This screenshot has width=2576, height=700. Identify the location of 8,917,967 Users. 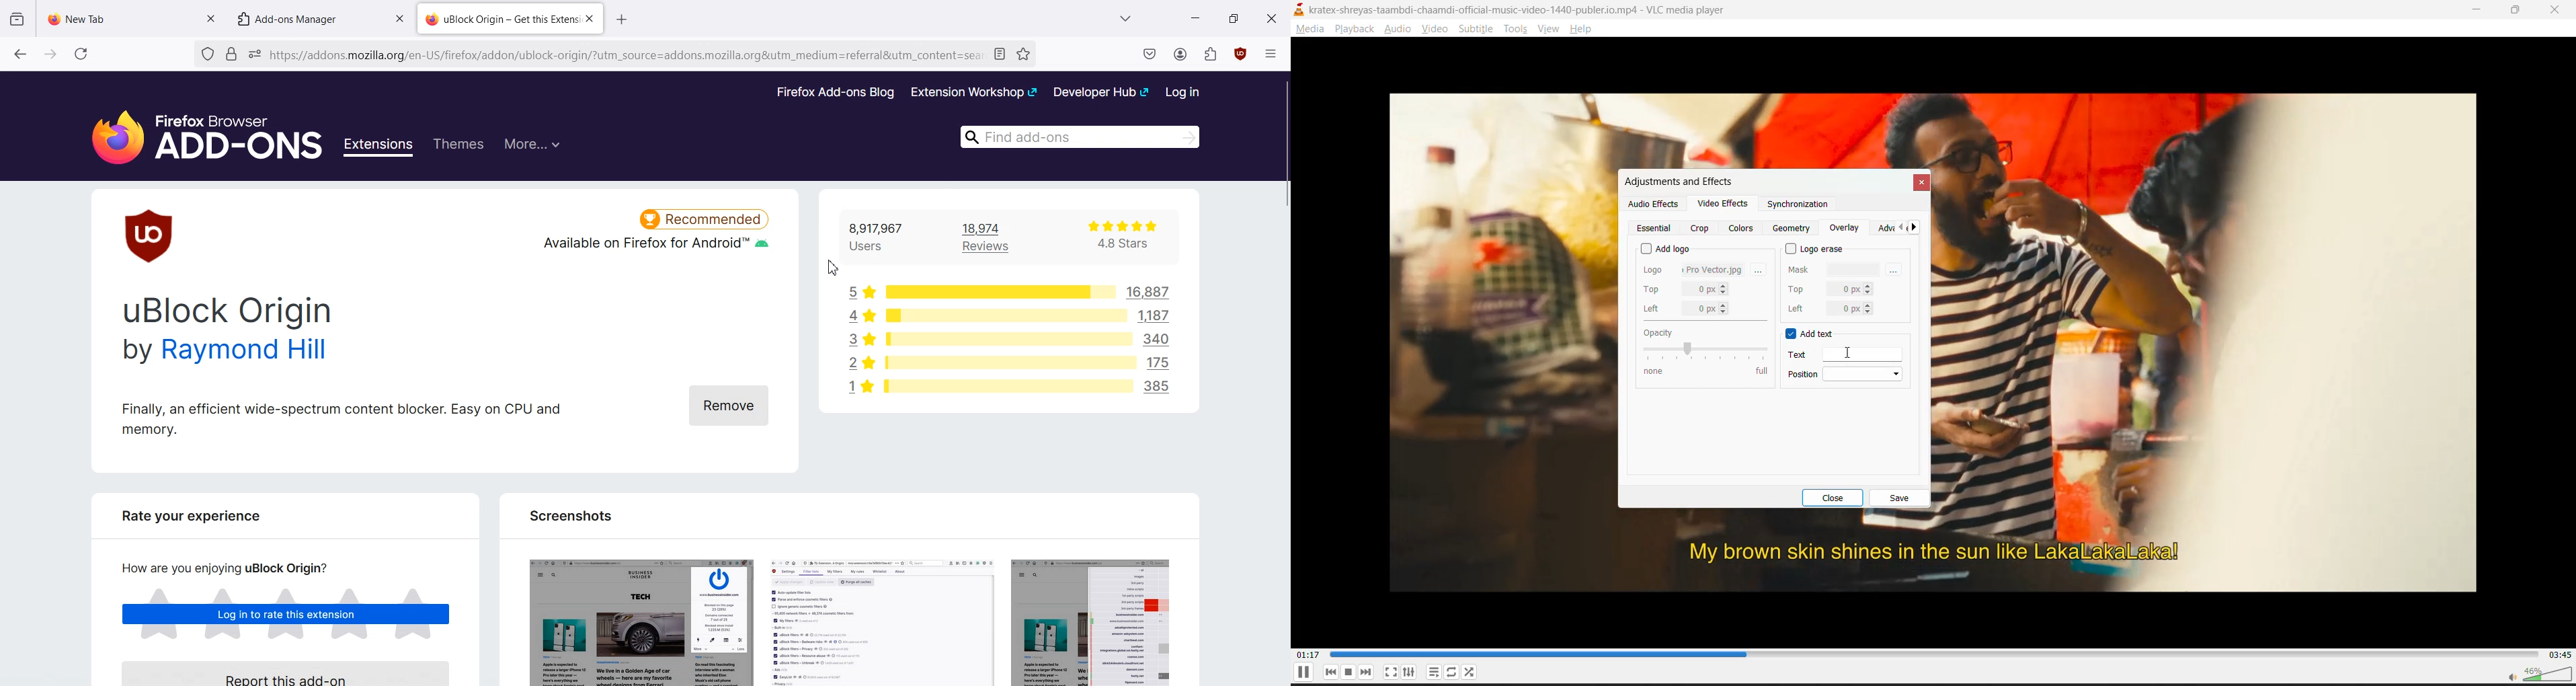
(883, 237).